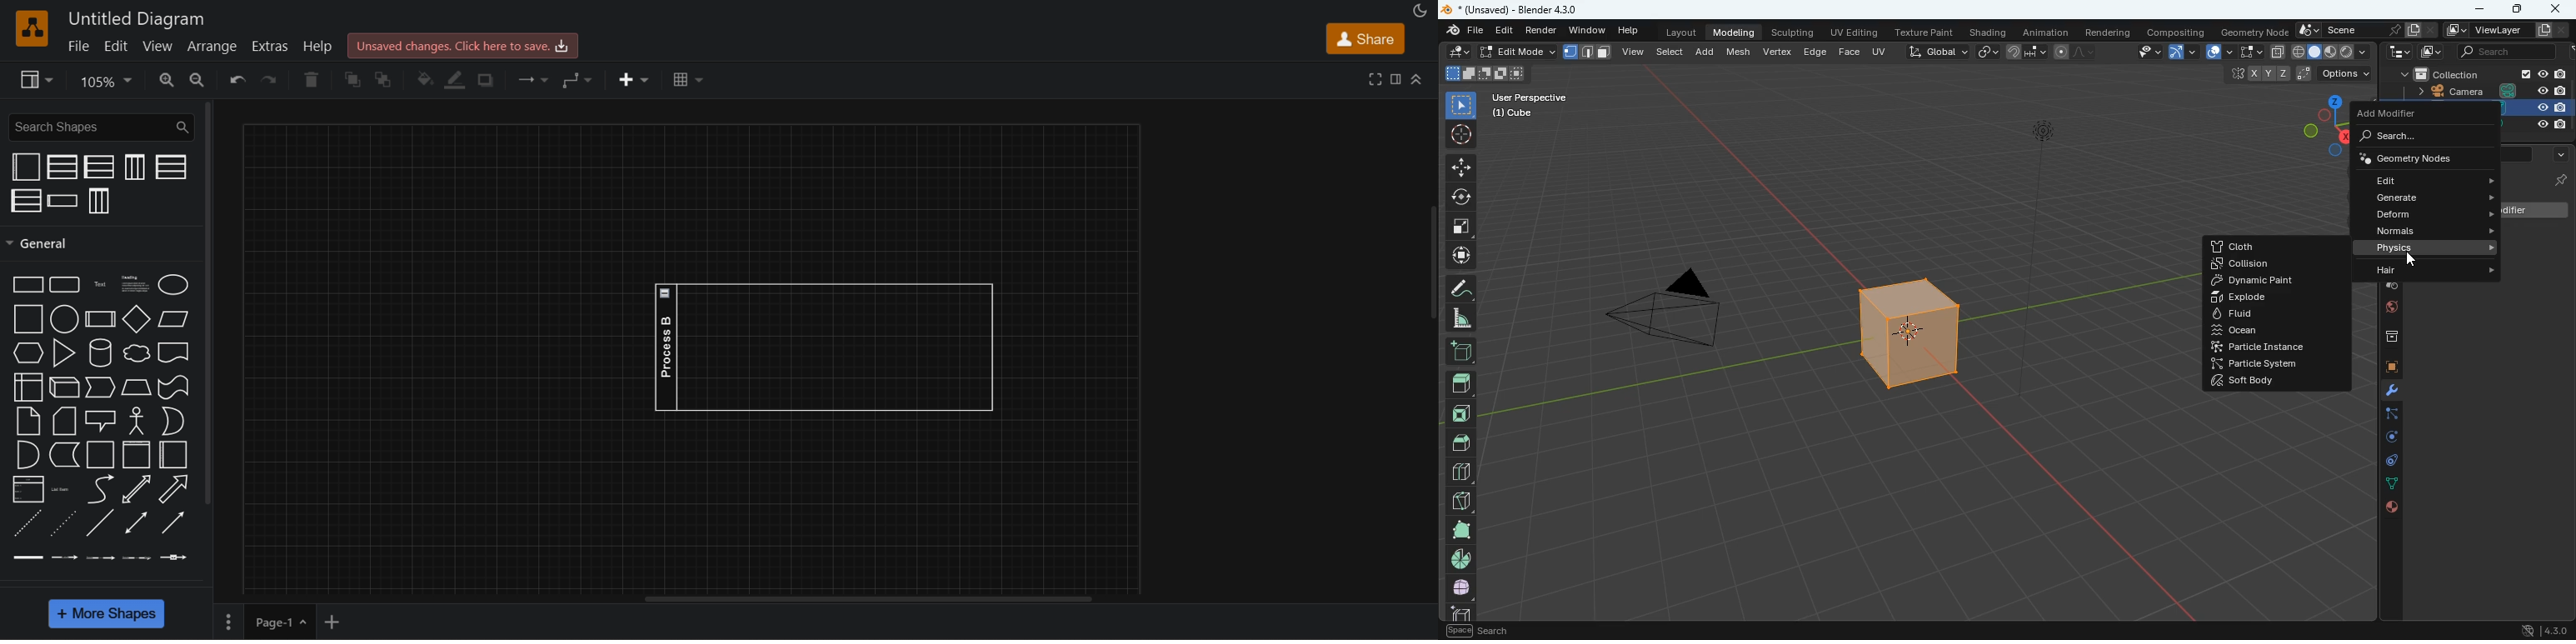  I want to click on connector with label, so click(64, 558).